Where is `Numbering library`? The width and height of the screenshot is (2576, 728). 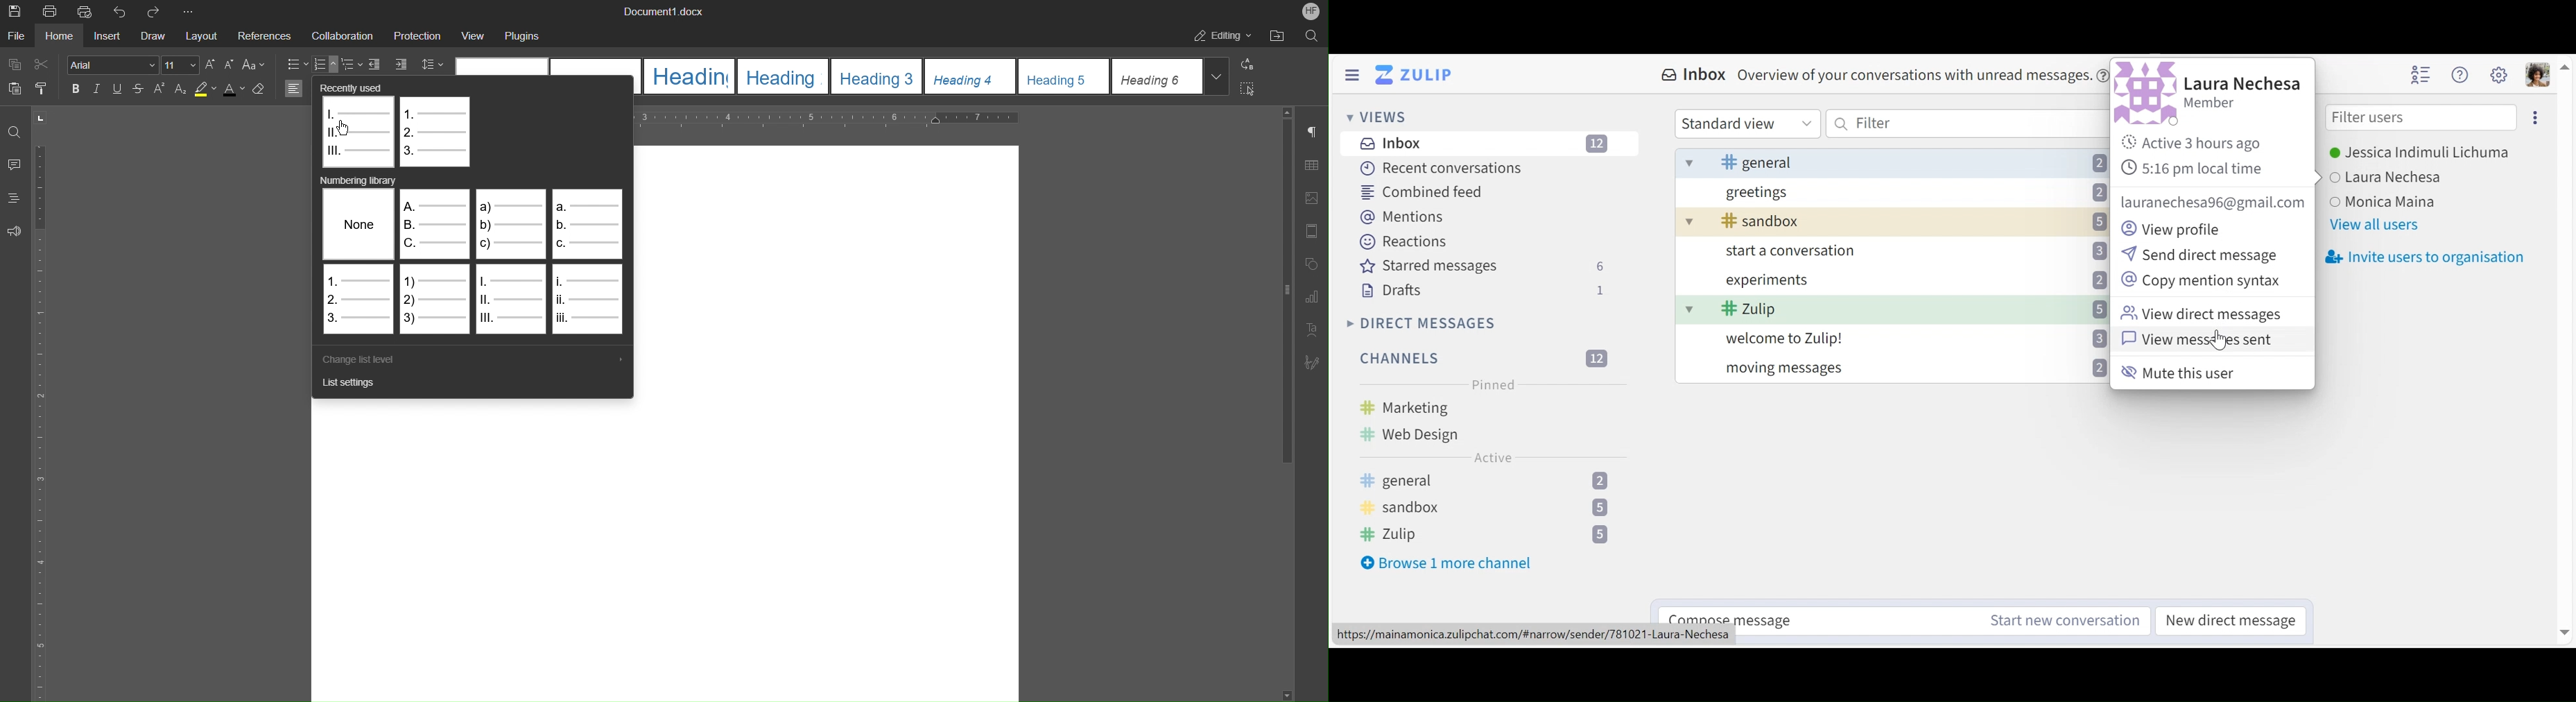 Numbering library is located at coordinates (359, 180).